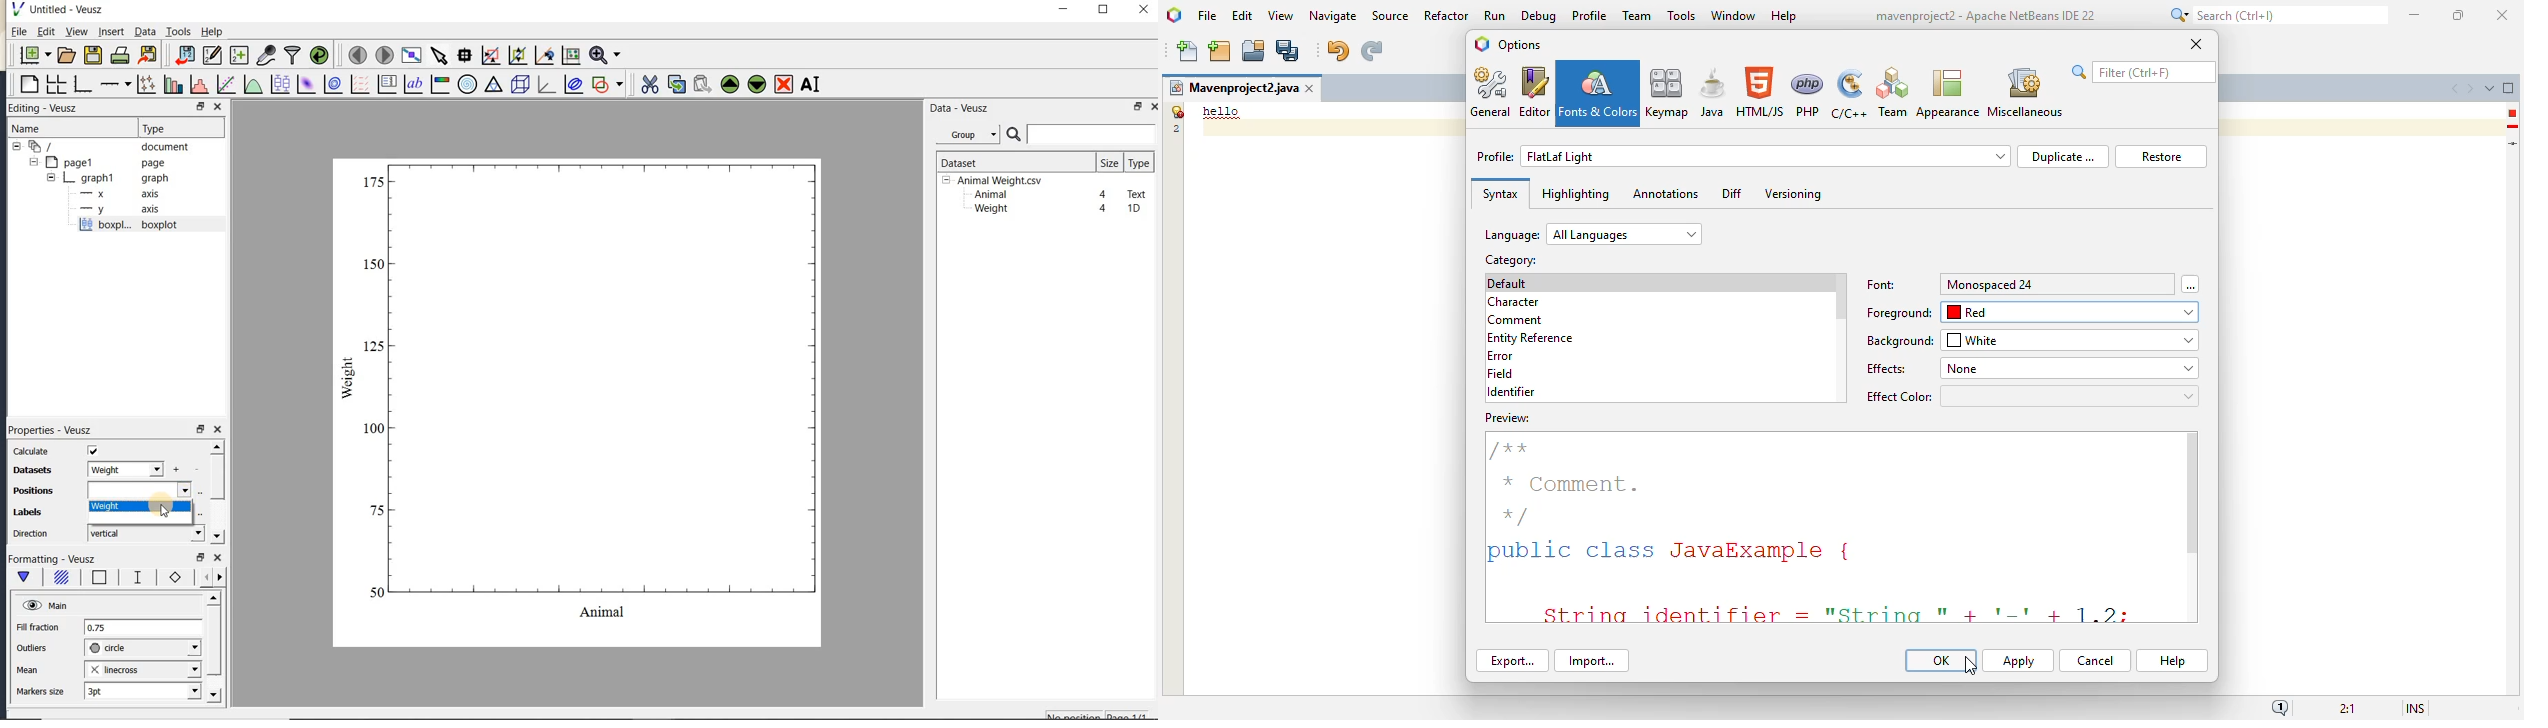  I want to click on white, so click(2071, 340).